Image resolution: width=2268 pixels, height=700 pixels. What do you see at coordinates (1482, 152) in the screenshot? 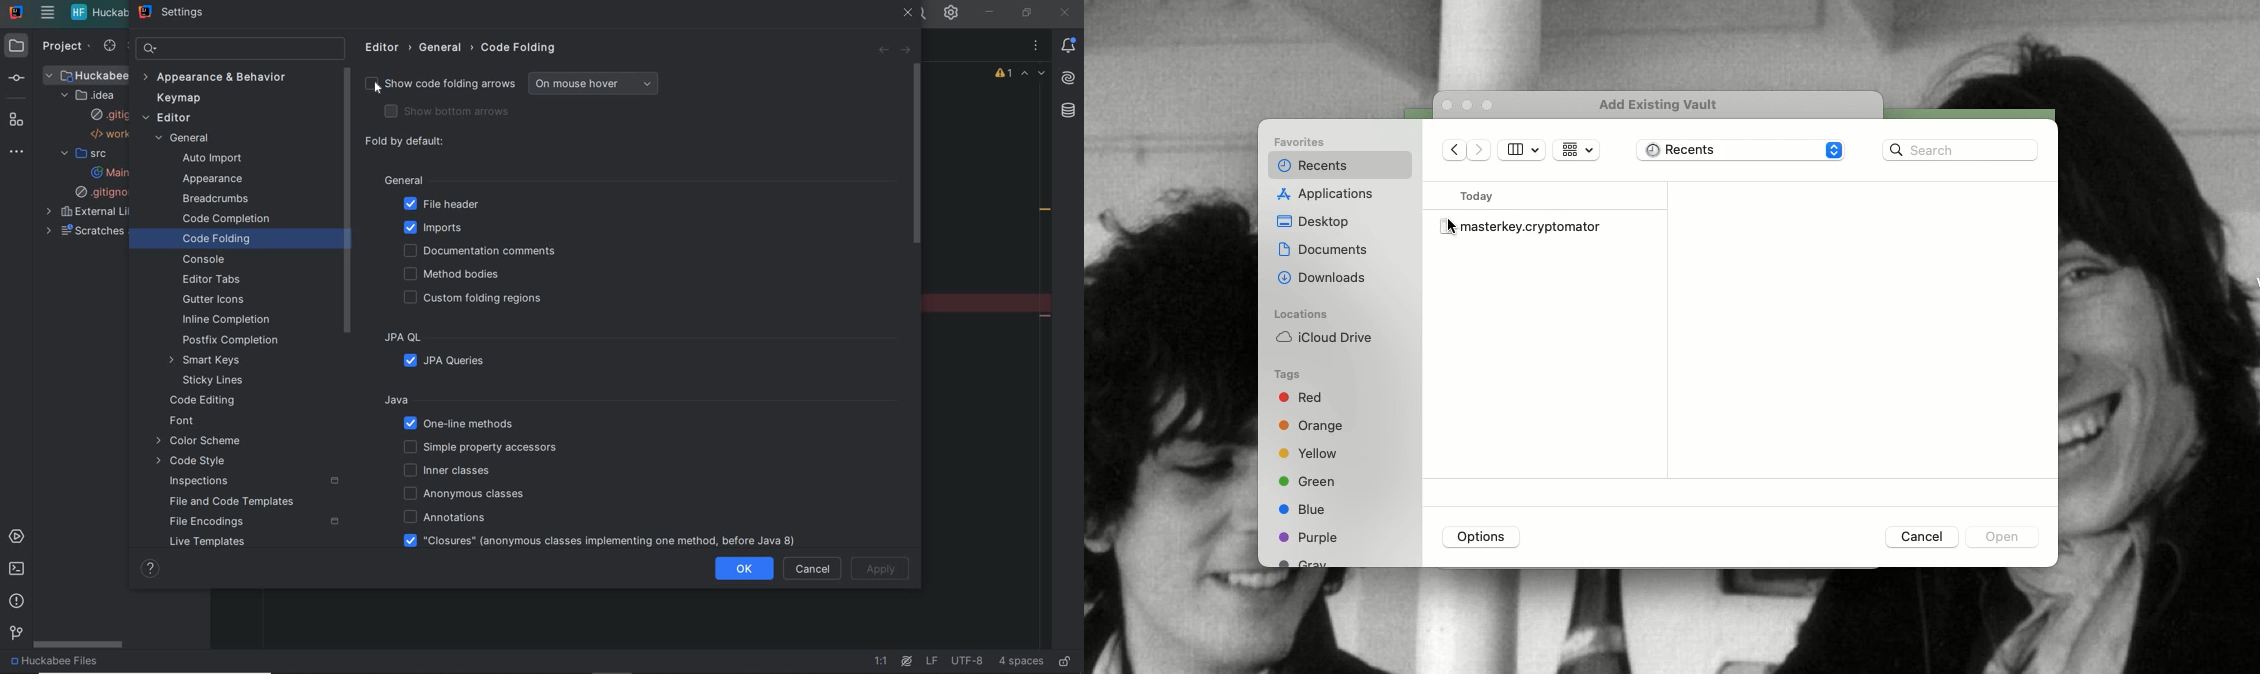
I see `Next` at bounding box center [1482, 152].